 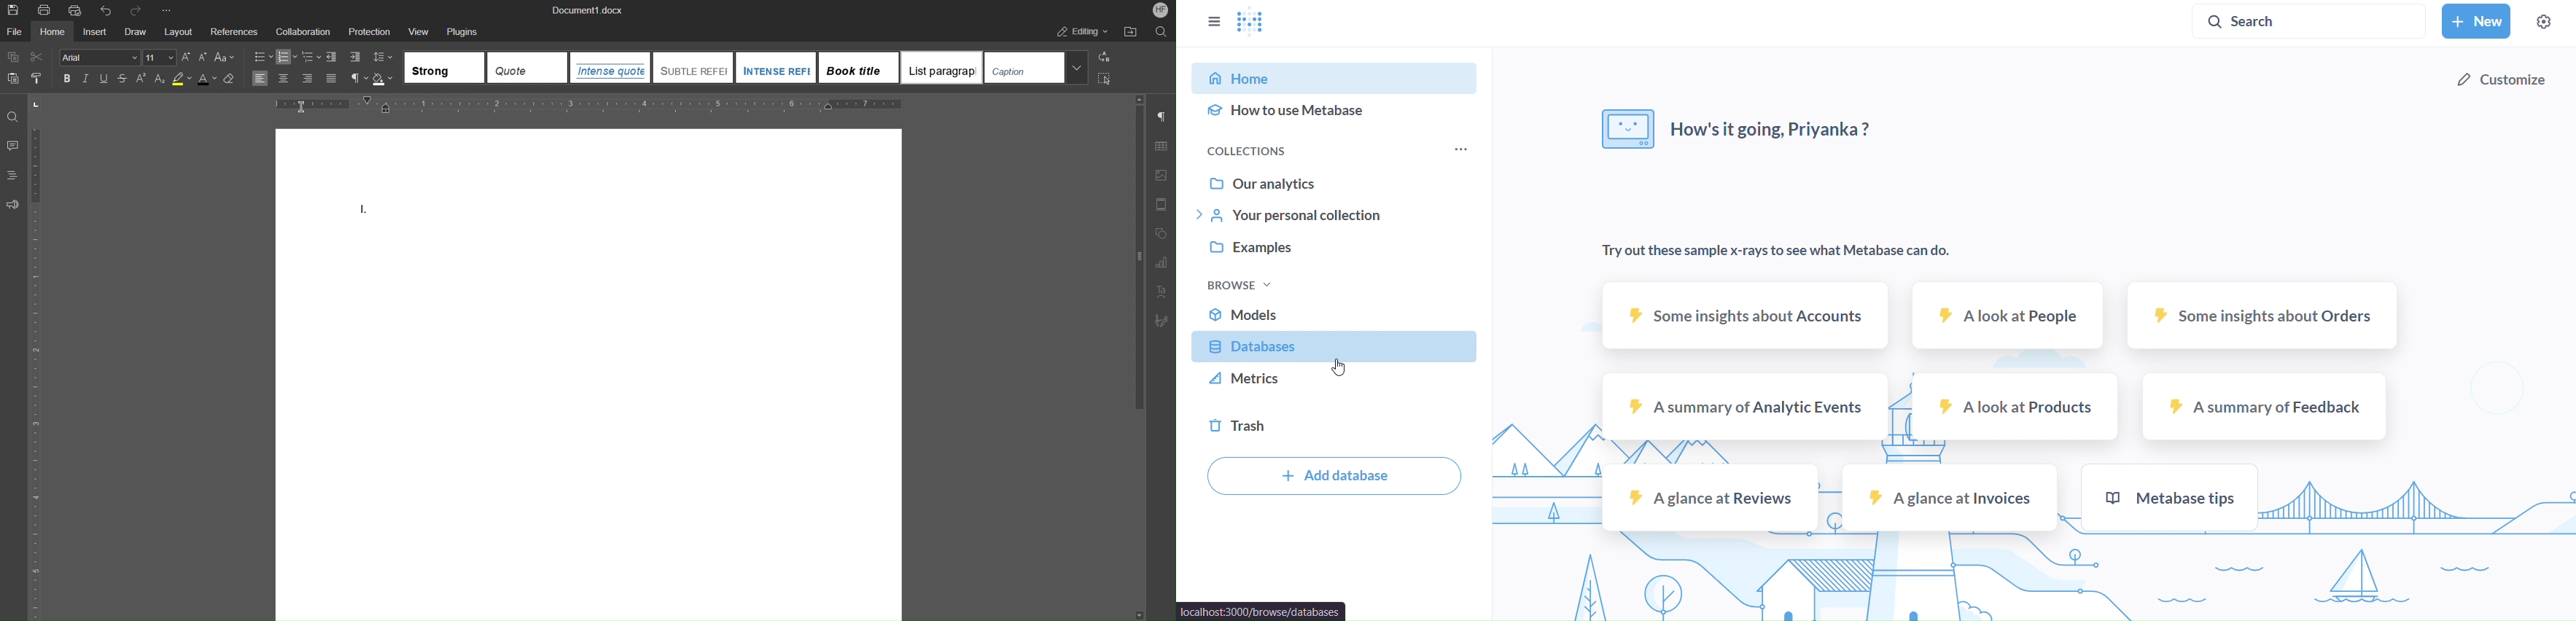 What do you see at coordinates (77, 10) in the screenshot?
I see `Quick Print` at bounding box center [77, 10].